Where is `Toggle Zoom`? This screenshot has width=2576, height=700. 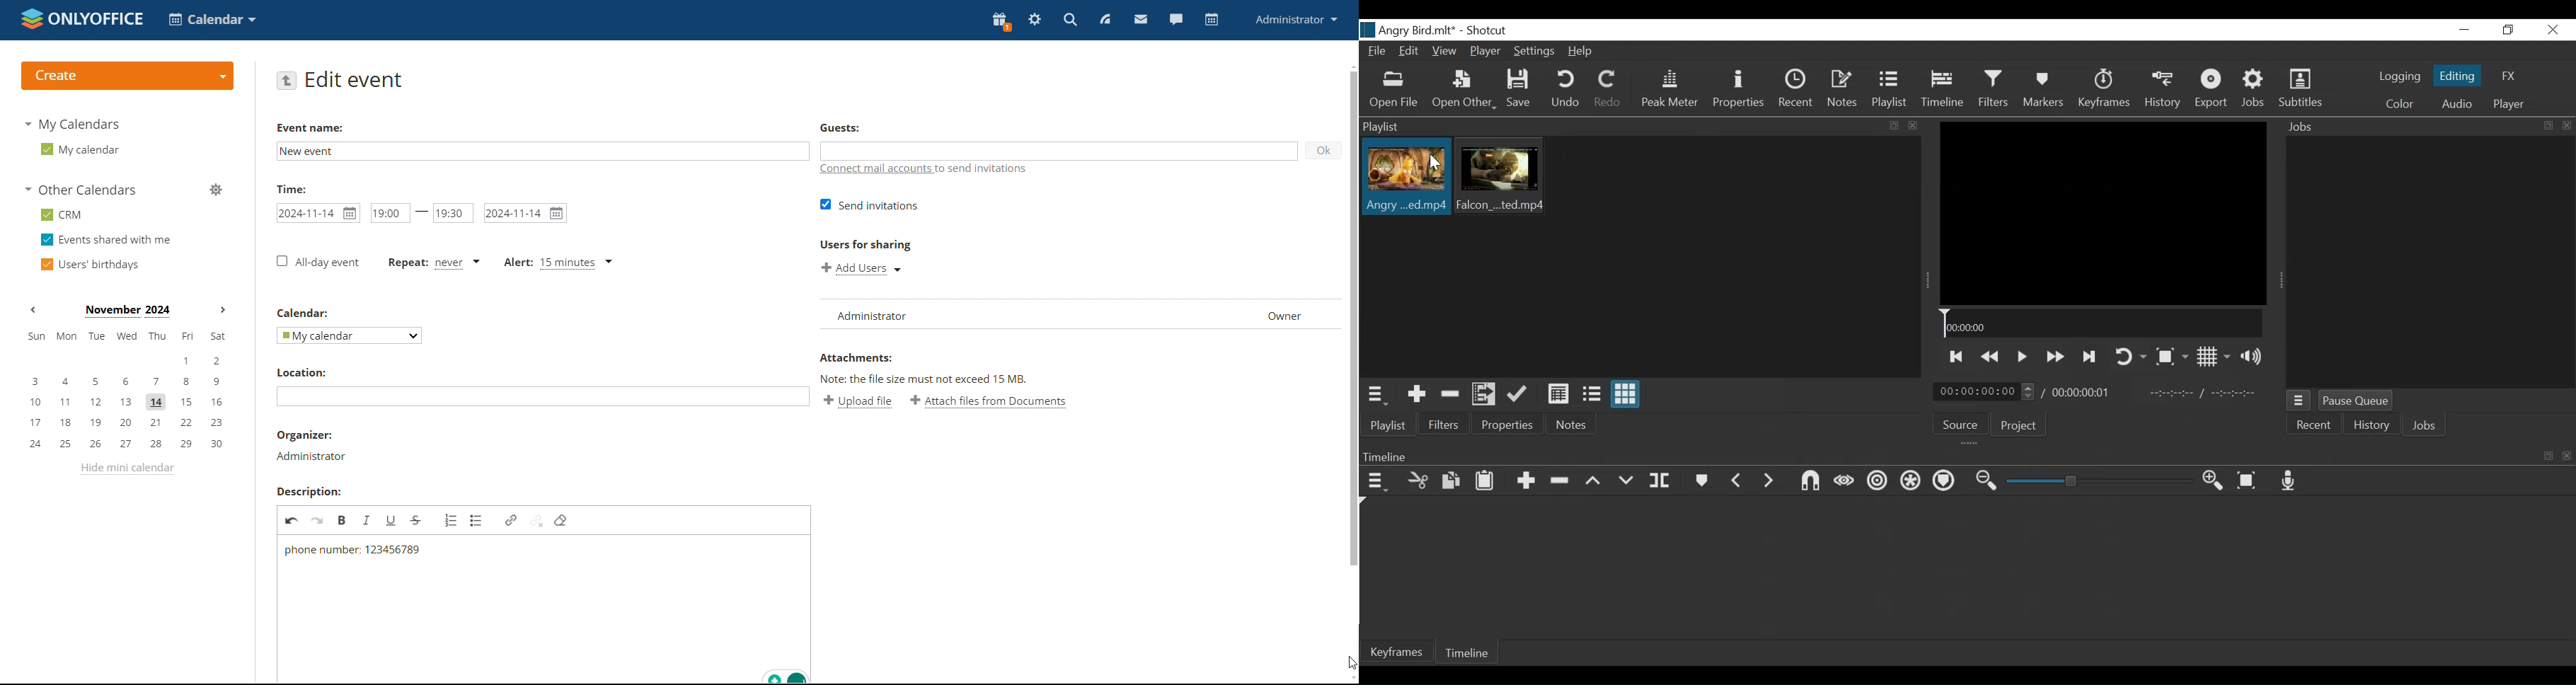
Toggle Zoom is located at coordinates (2172, 357).